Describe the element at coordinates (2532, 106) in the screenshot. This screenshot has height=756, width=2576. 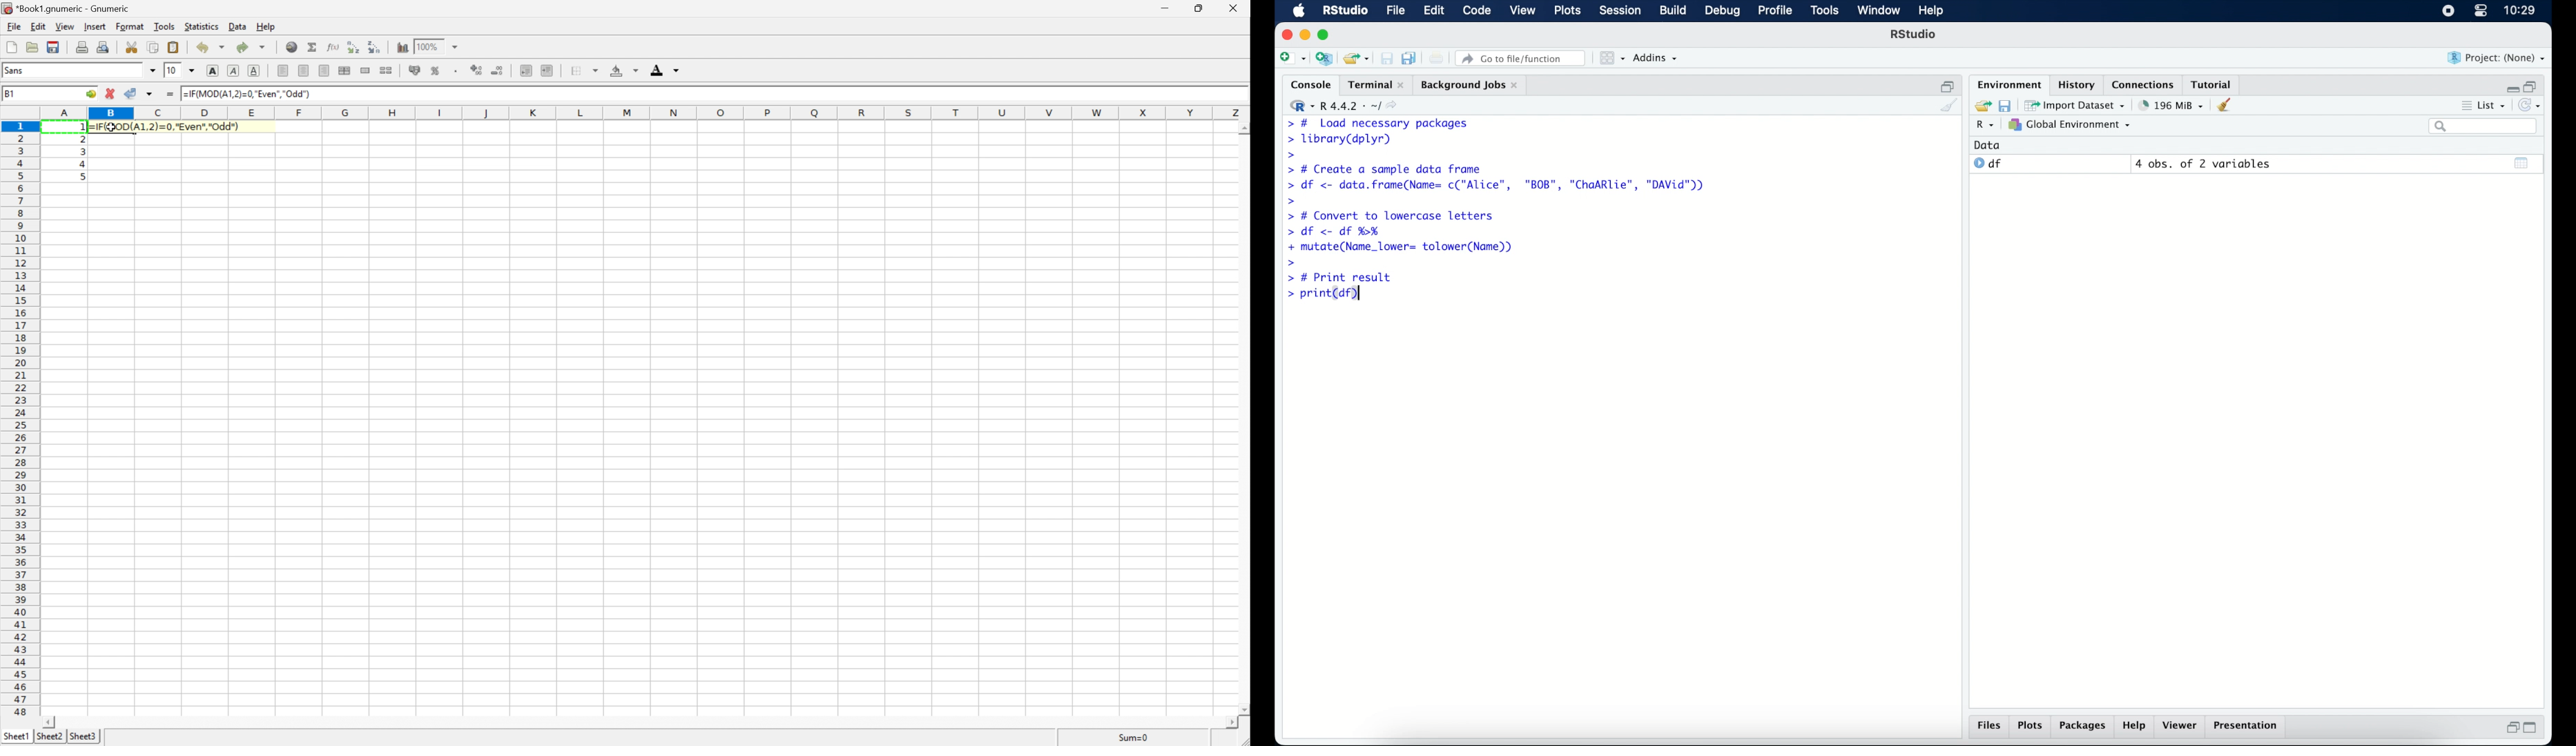
I see `refresh` at that location.